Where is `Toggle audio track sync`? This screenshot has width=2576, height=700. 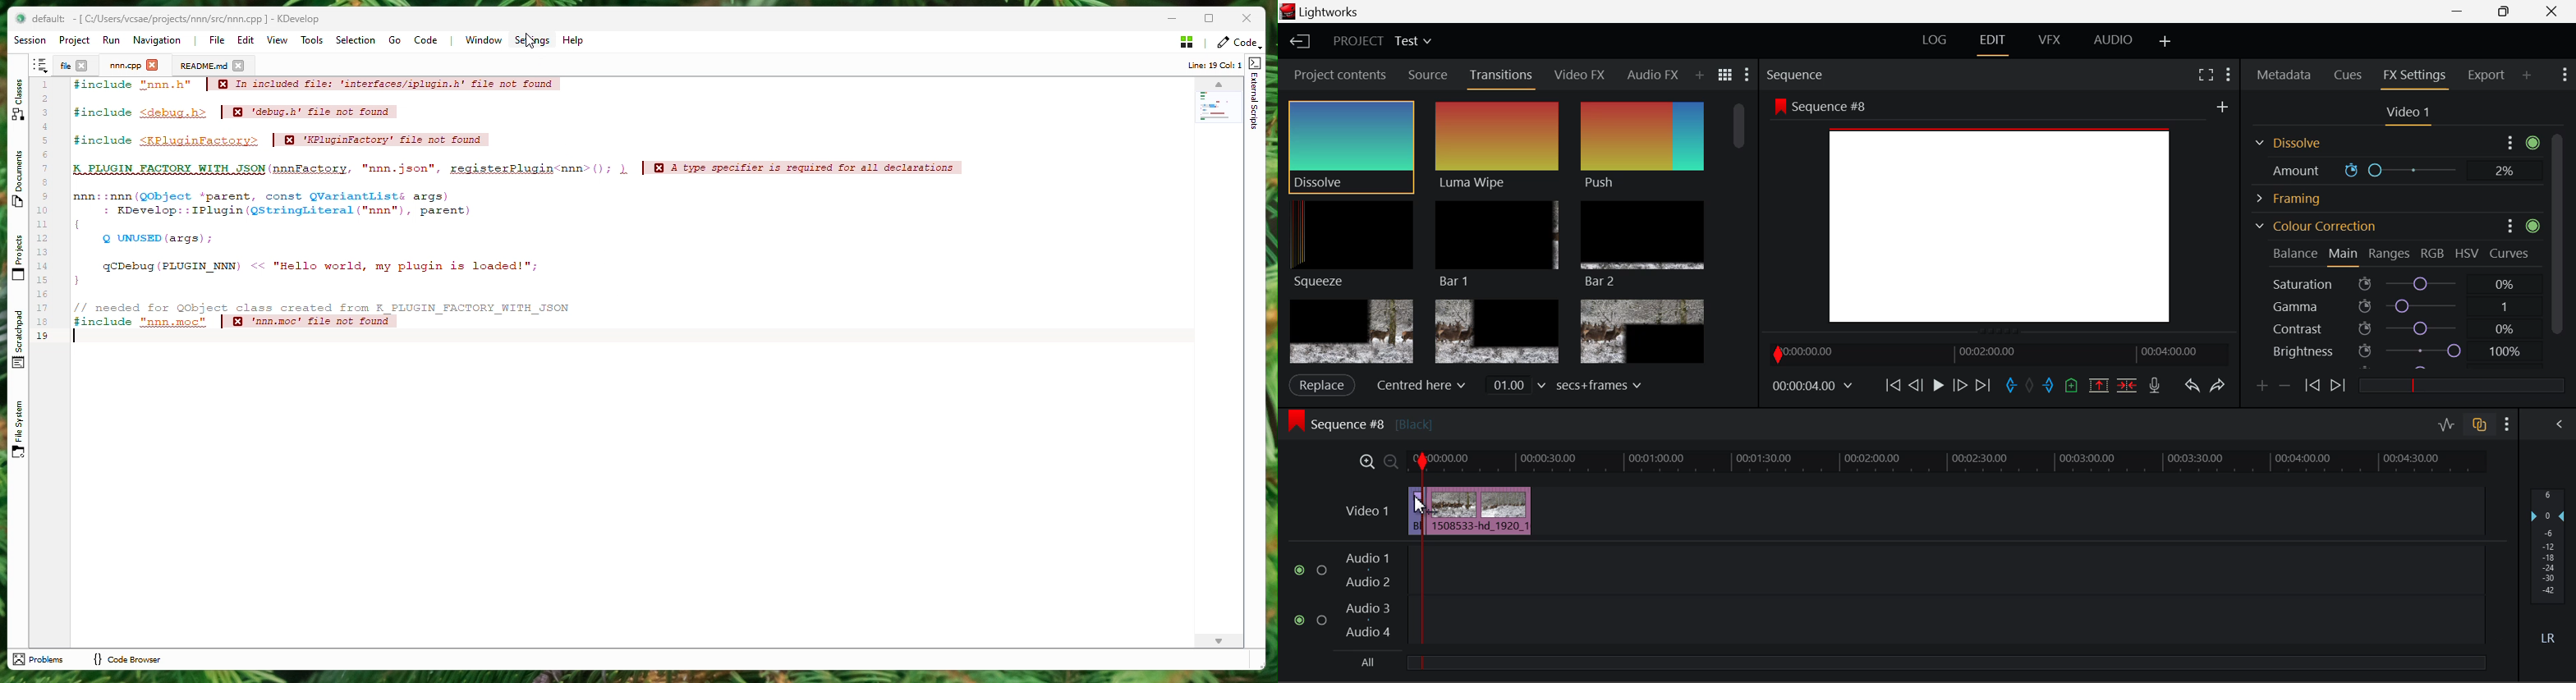 Toggle audio track sync is located at coordinates (2480, 423).